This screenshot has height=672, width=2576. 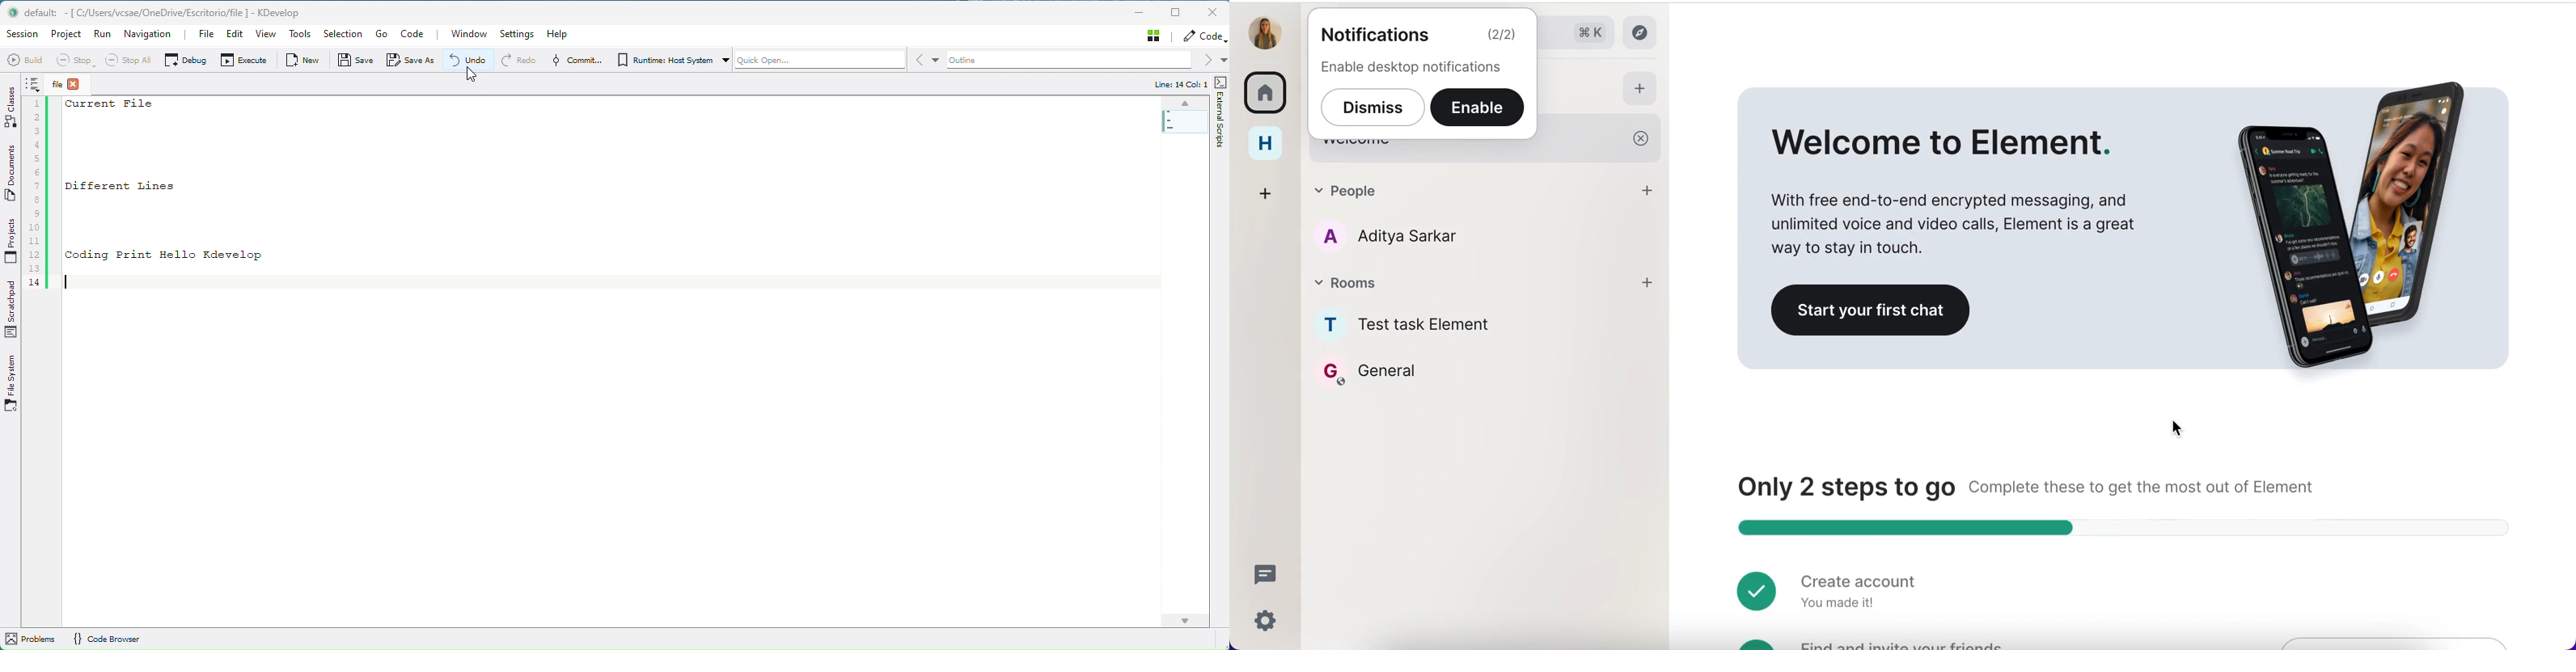 I want to click on dismiss, so click(x=1369, y=109).